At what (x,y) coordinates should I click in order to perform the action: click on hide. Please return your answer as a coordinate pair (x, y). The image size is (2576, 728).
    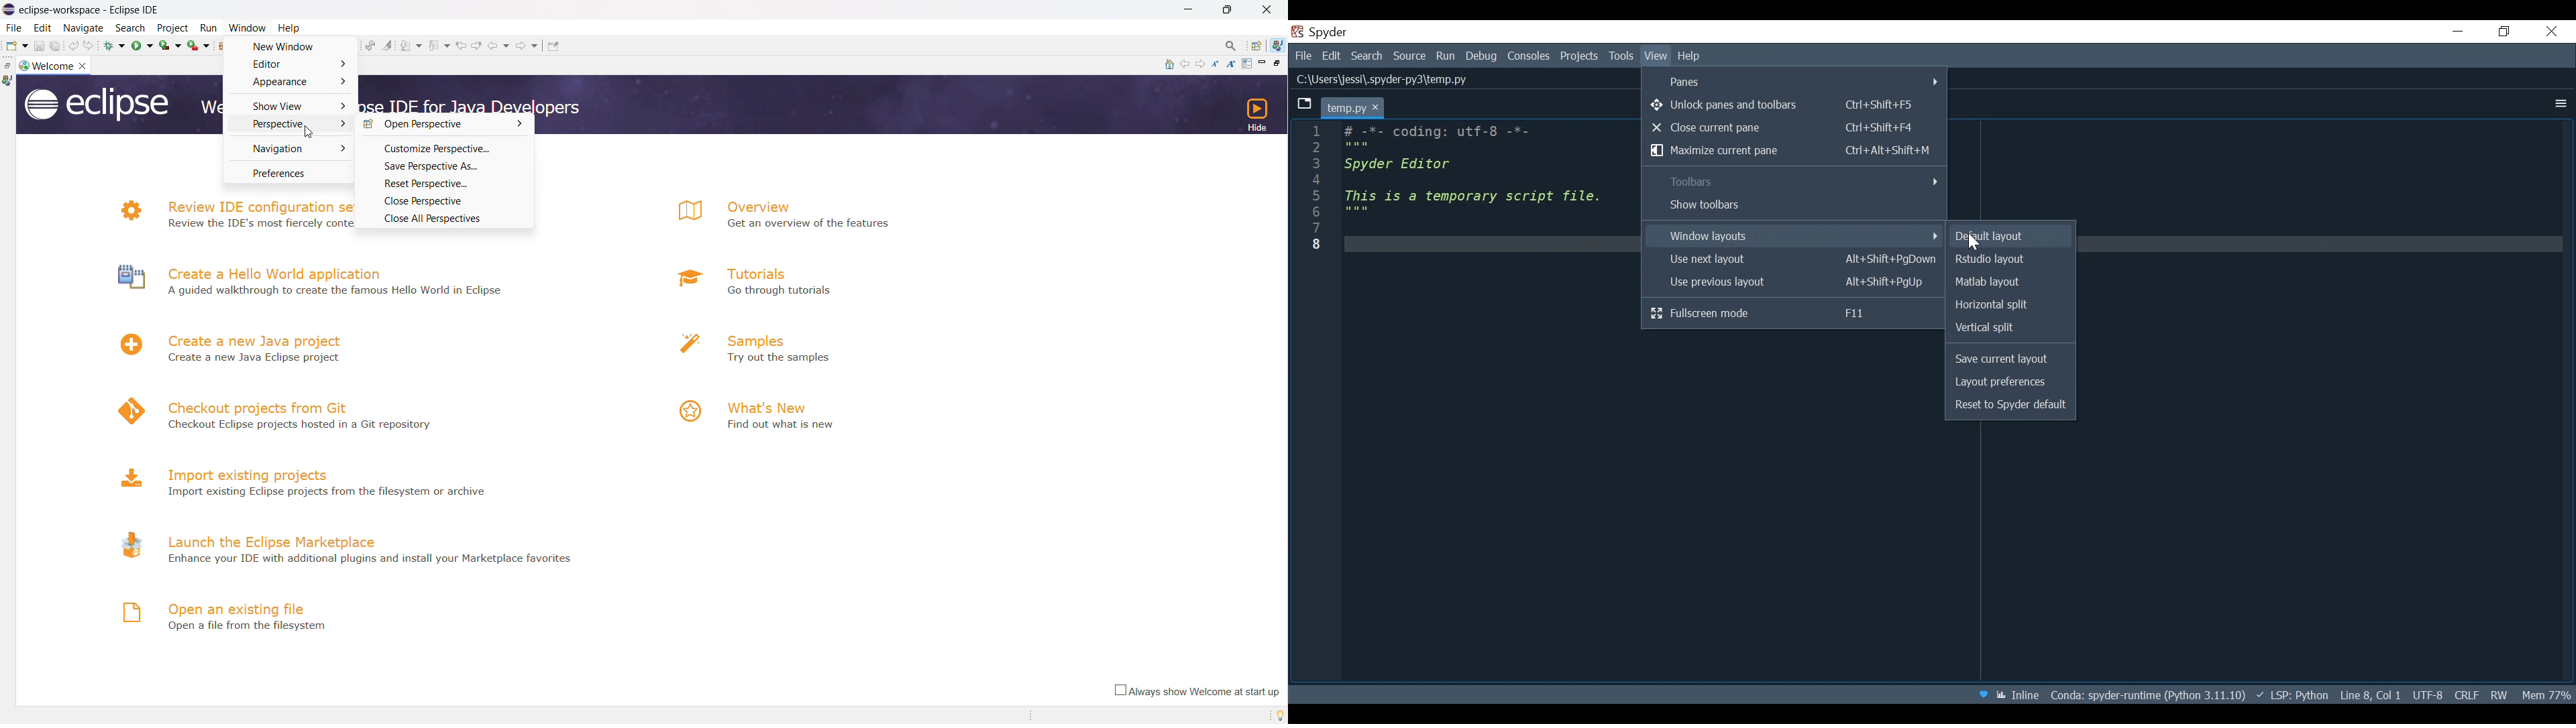
    Looking at the image, I should click on (1255, 114).